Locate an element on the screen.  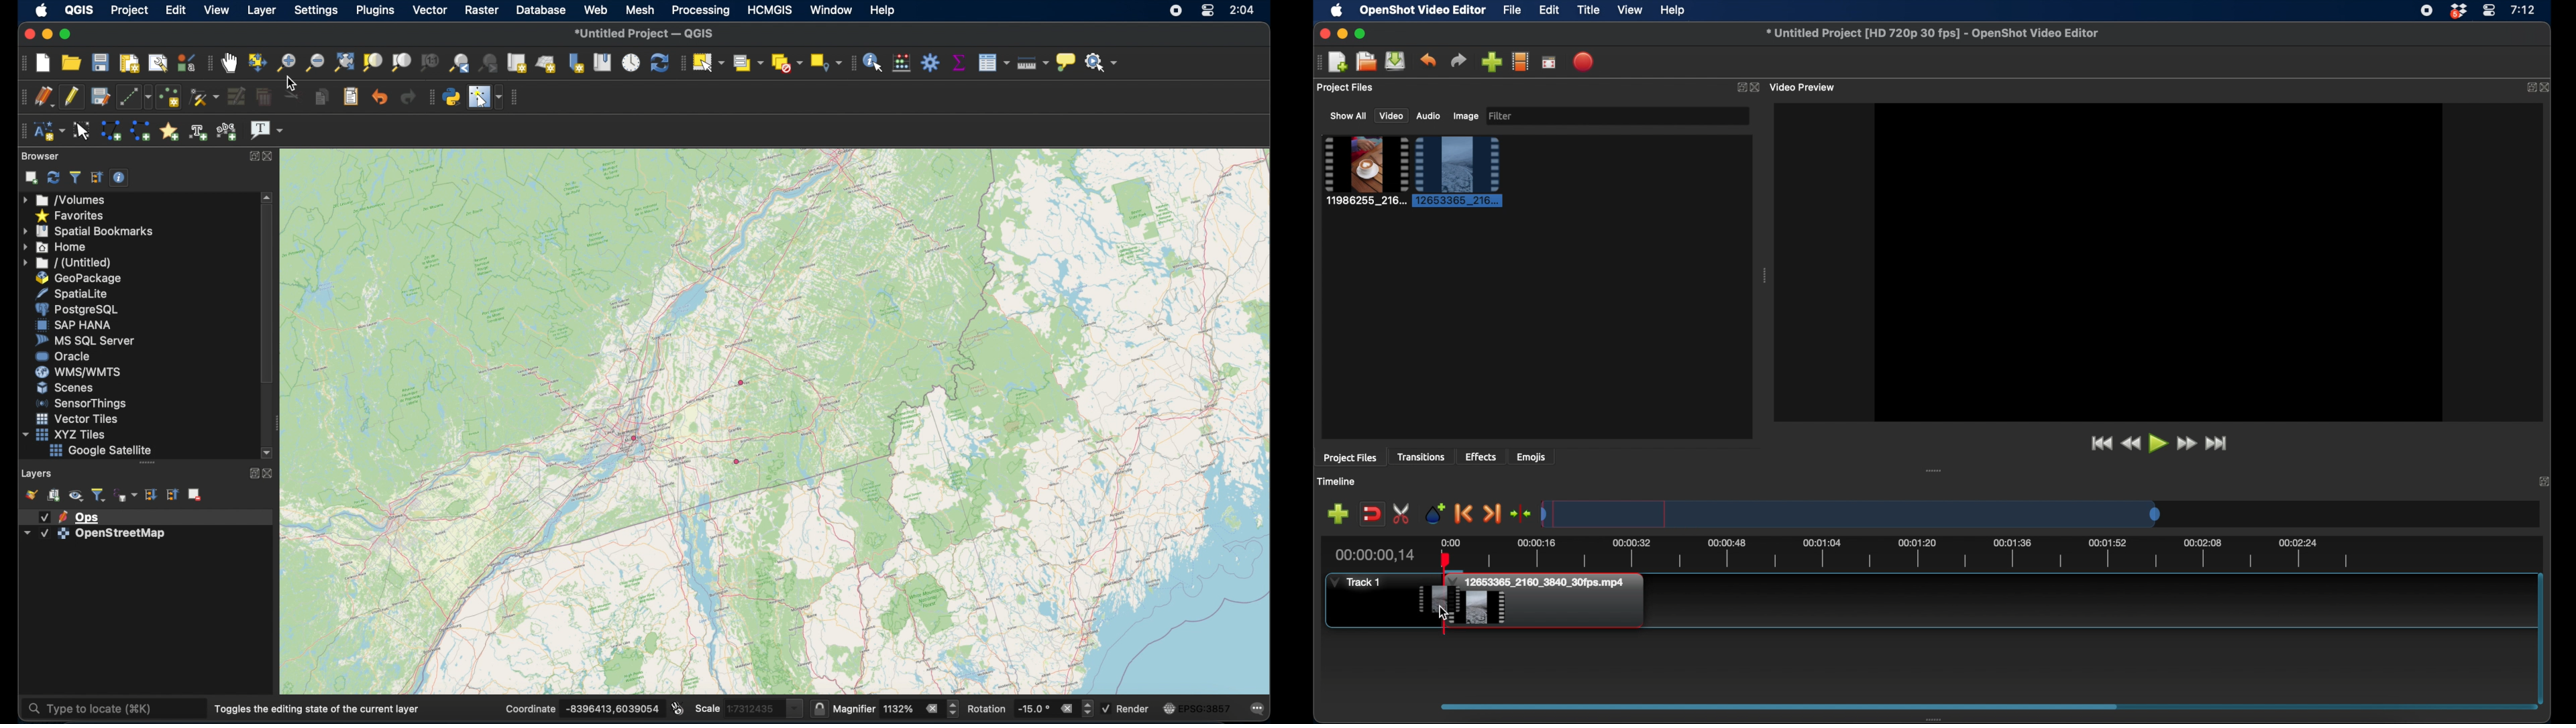
control center is located at coordinates (2489, 11).